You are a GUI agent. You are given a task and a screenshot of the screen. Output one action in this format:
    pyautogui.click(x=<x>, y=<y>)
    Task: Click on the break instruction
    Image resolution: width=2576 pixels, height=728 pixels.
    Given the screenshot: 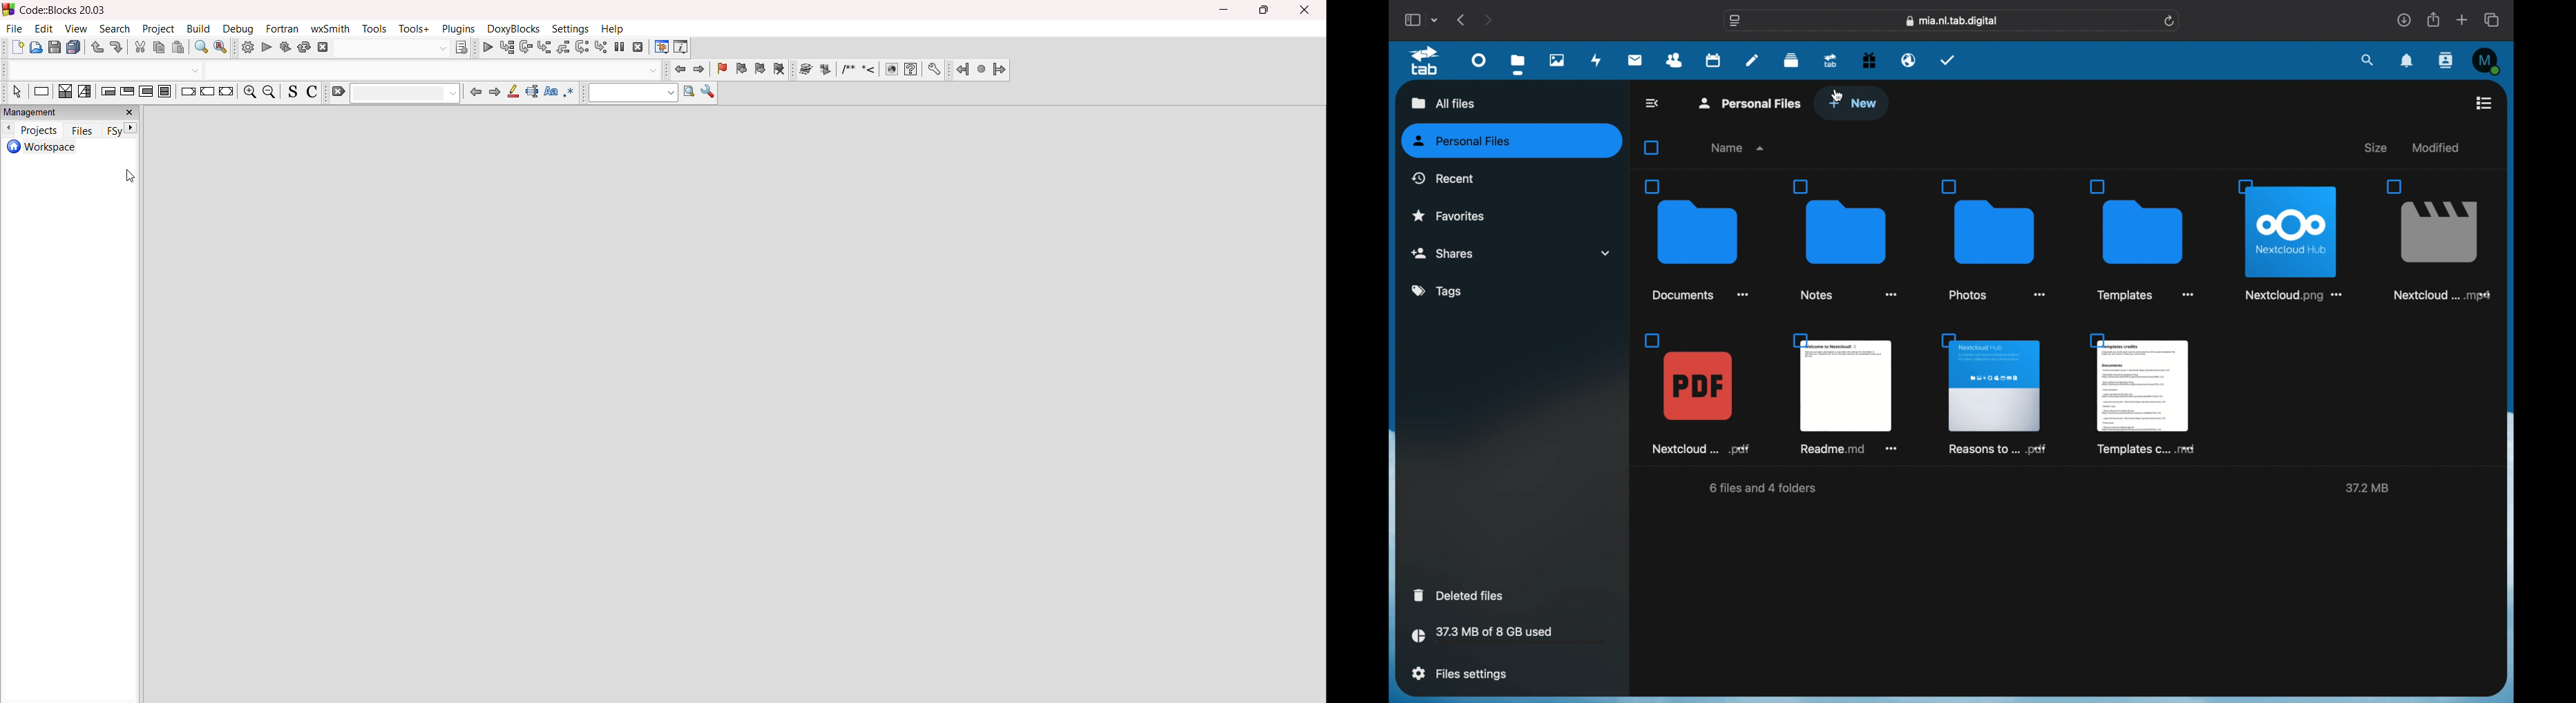 What is the action you would take?
    pyautogui.click(x=186, y=93)
    